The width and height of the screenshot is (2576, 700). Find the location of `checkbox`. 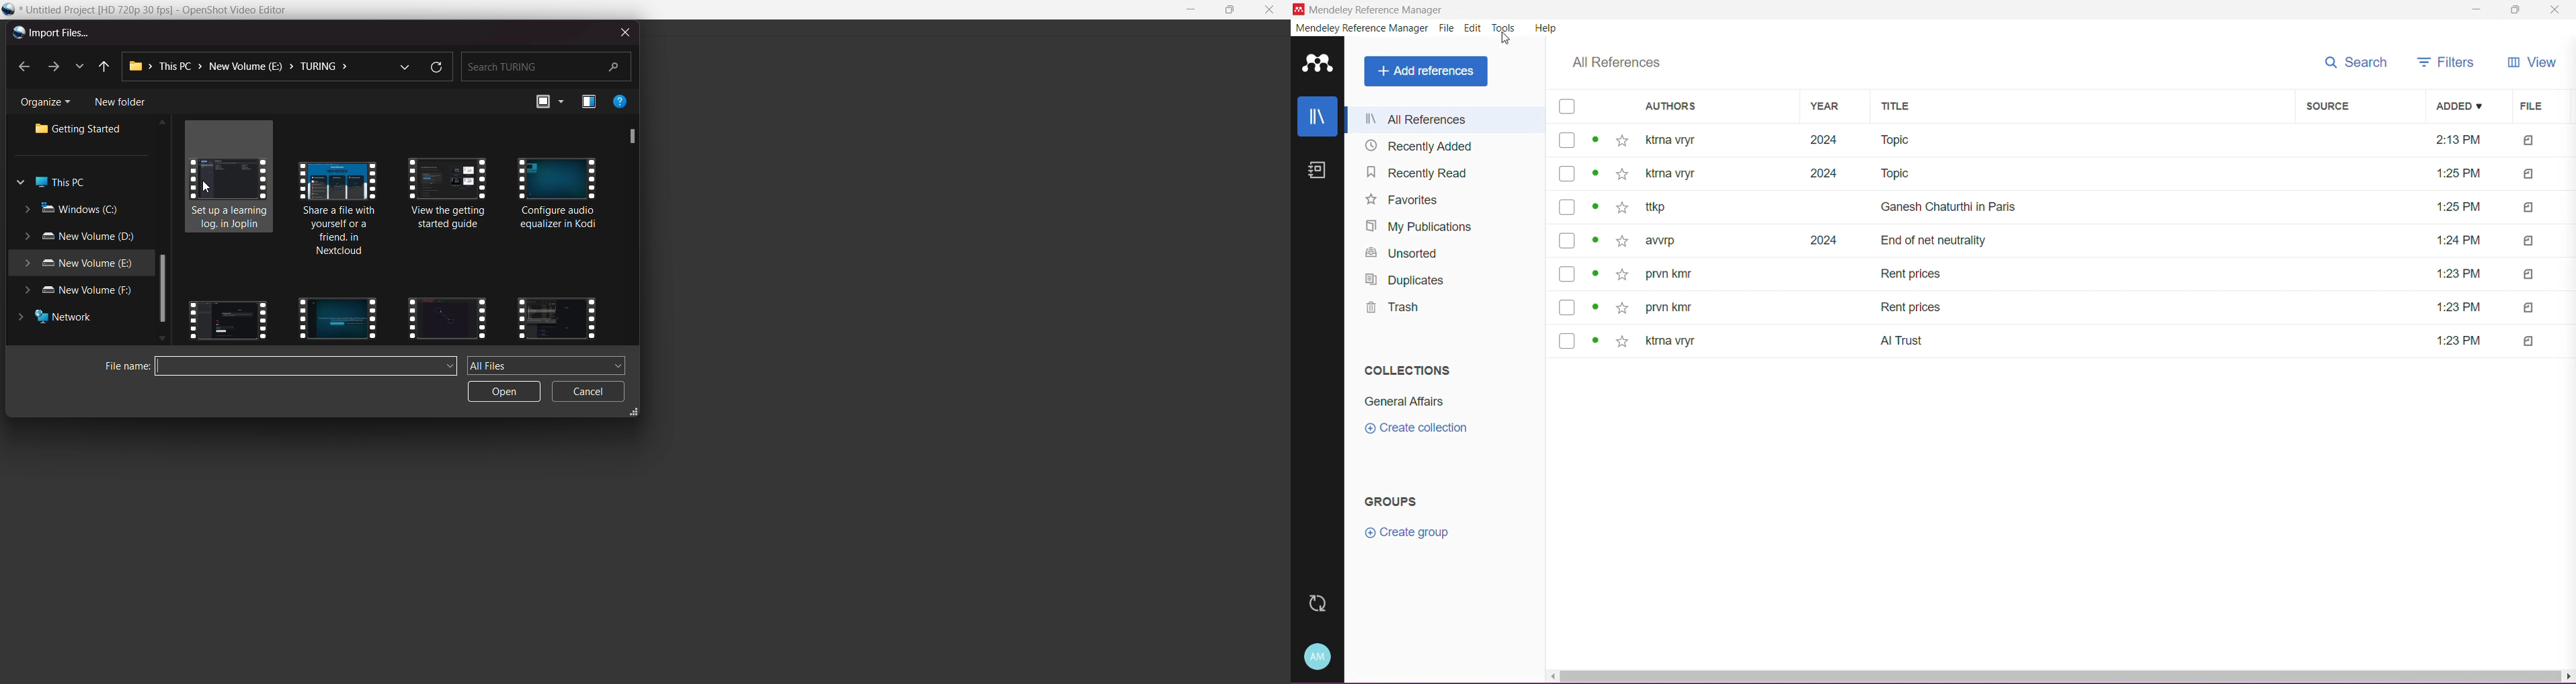

checkbox is located at coordinates (1567, 341).